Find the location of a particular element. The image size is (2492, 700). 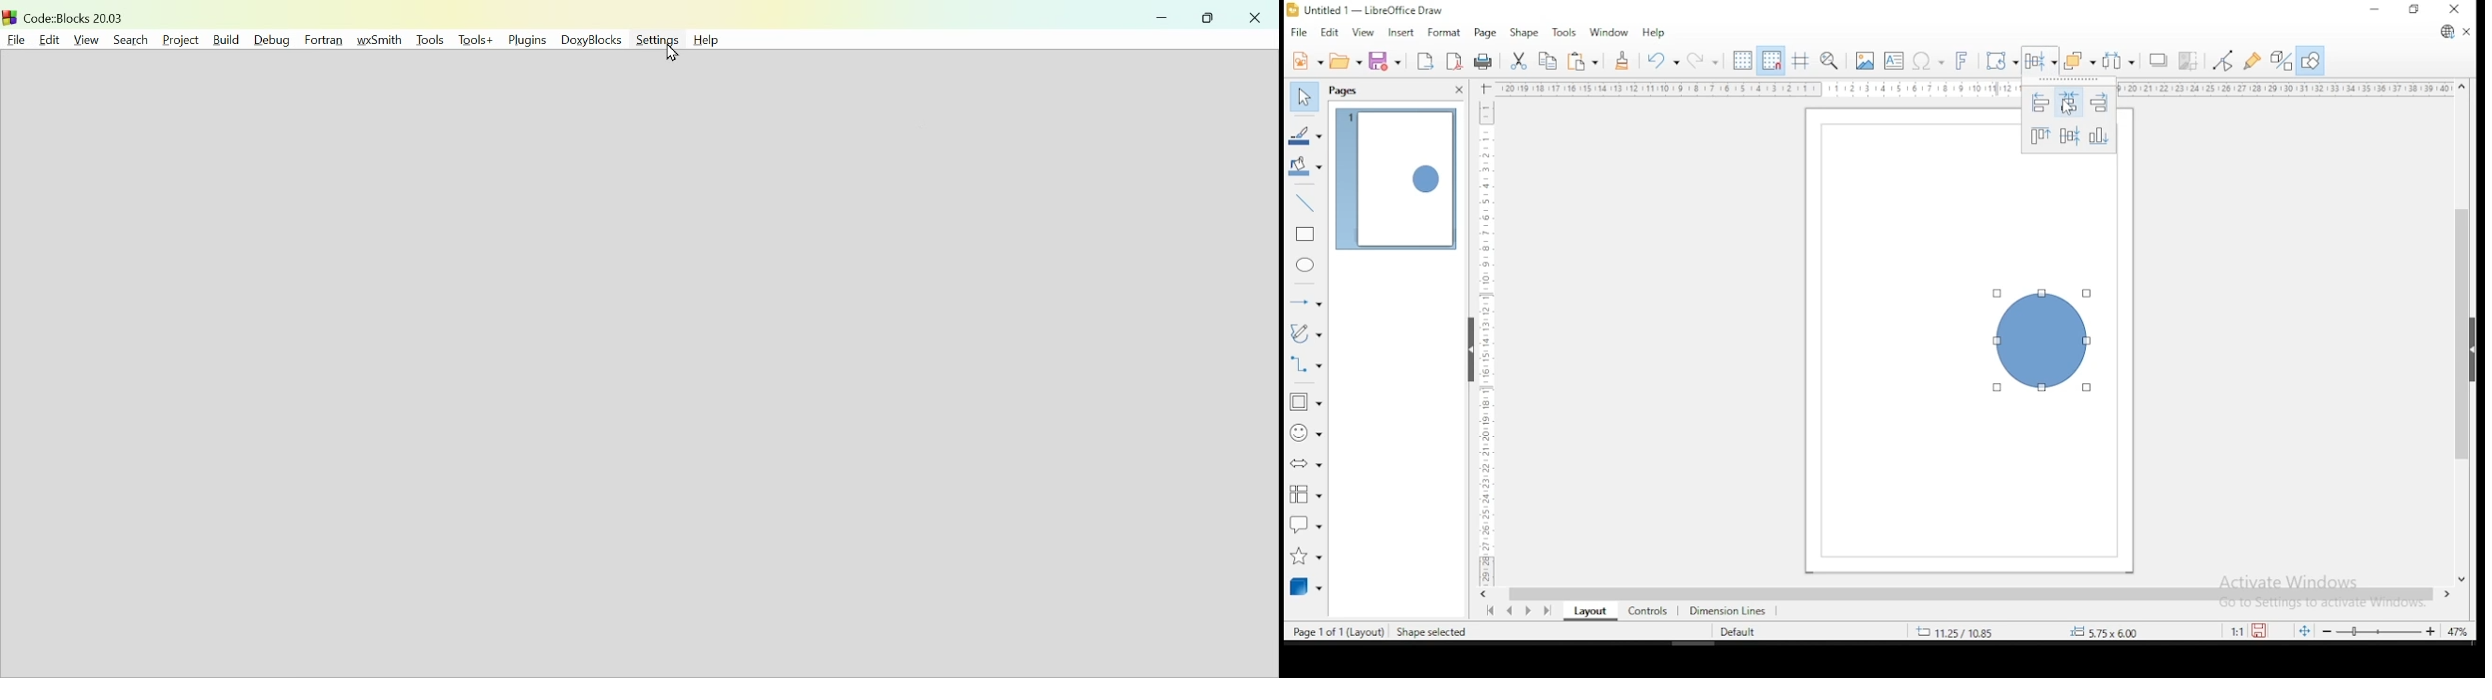

paste is located at coordinates (1585, 61).